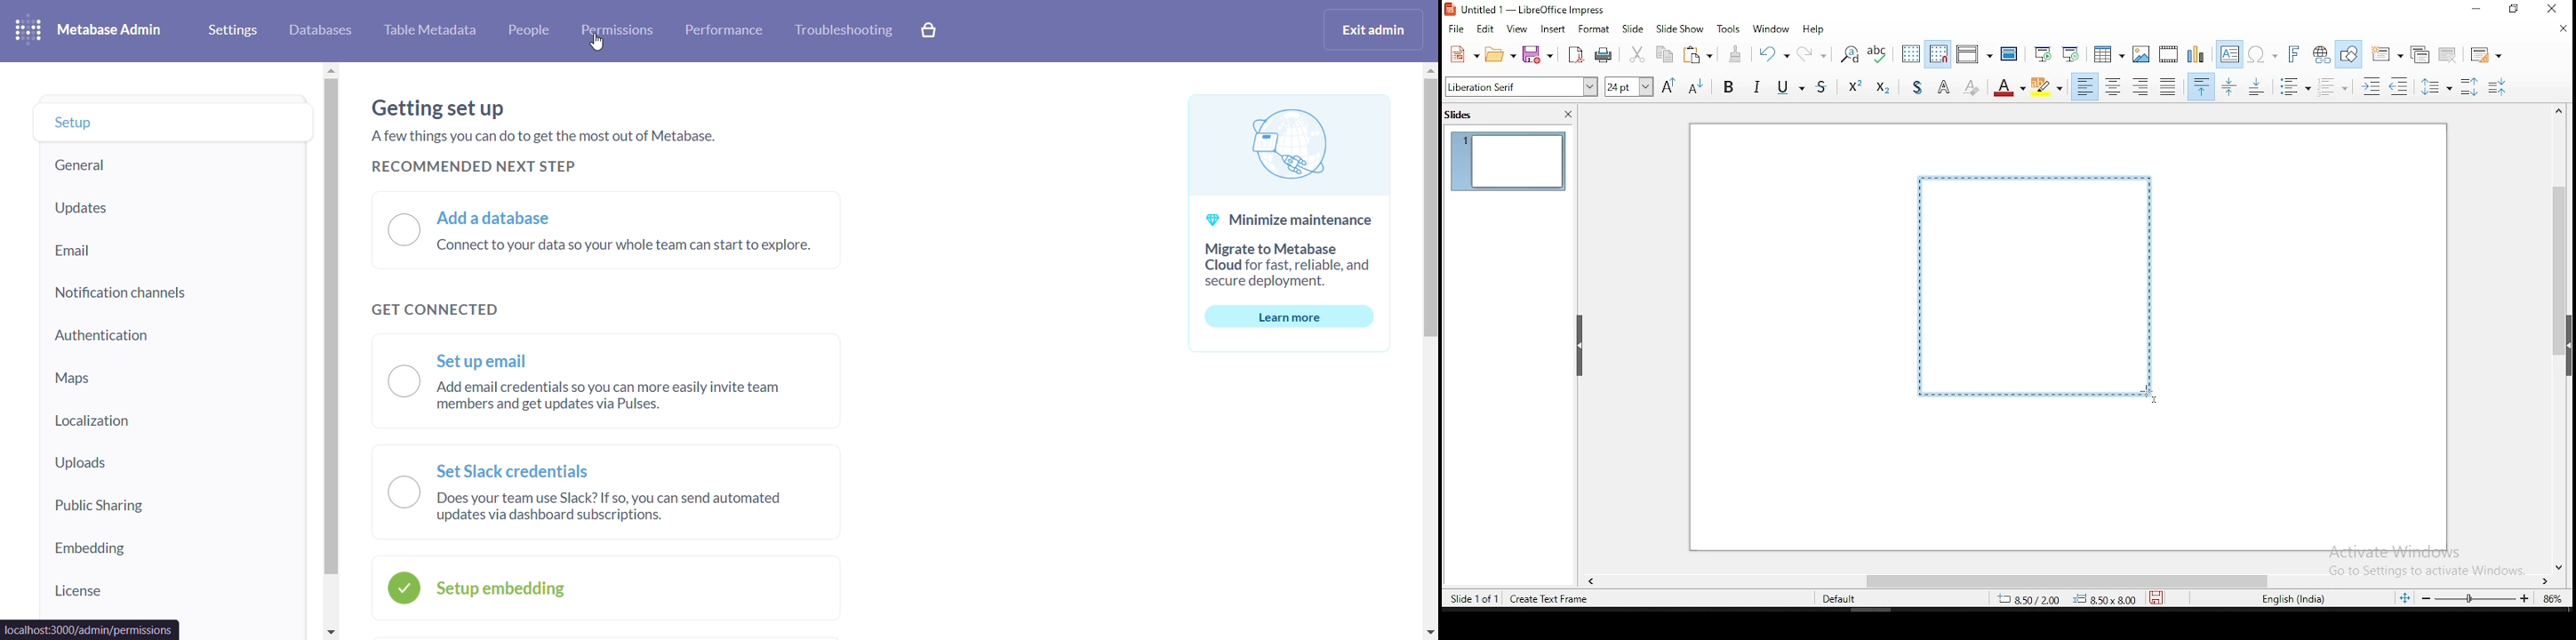  I want to click on tables, so click(2110, 54).